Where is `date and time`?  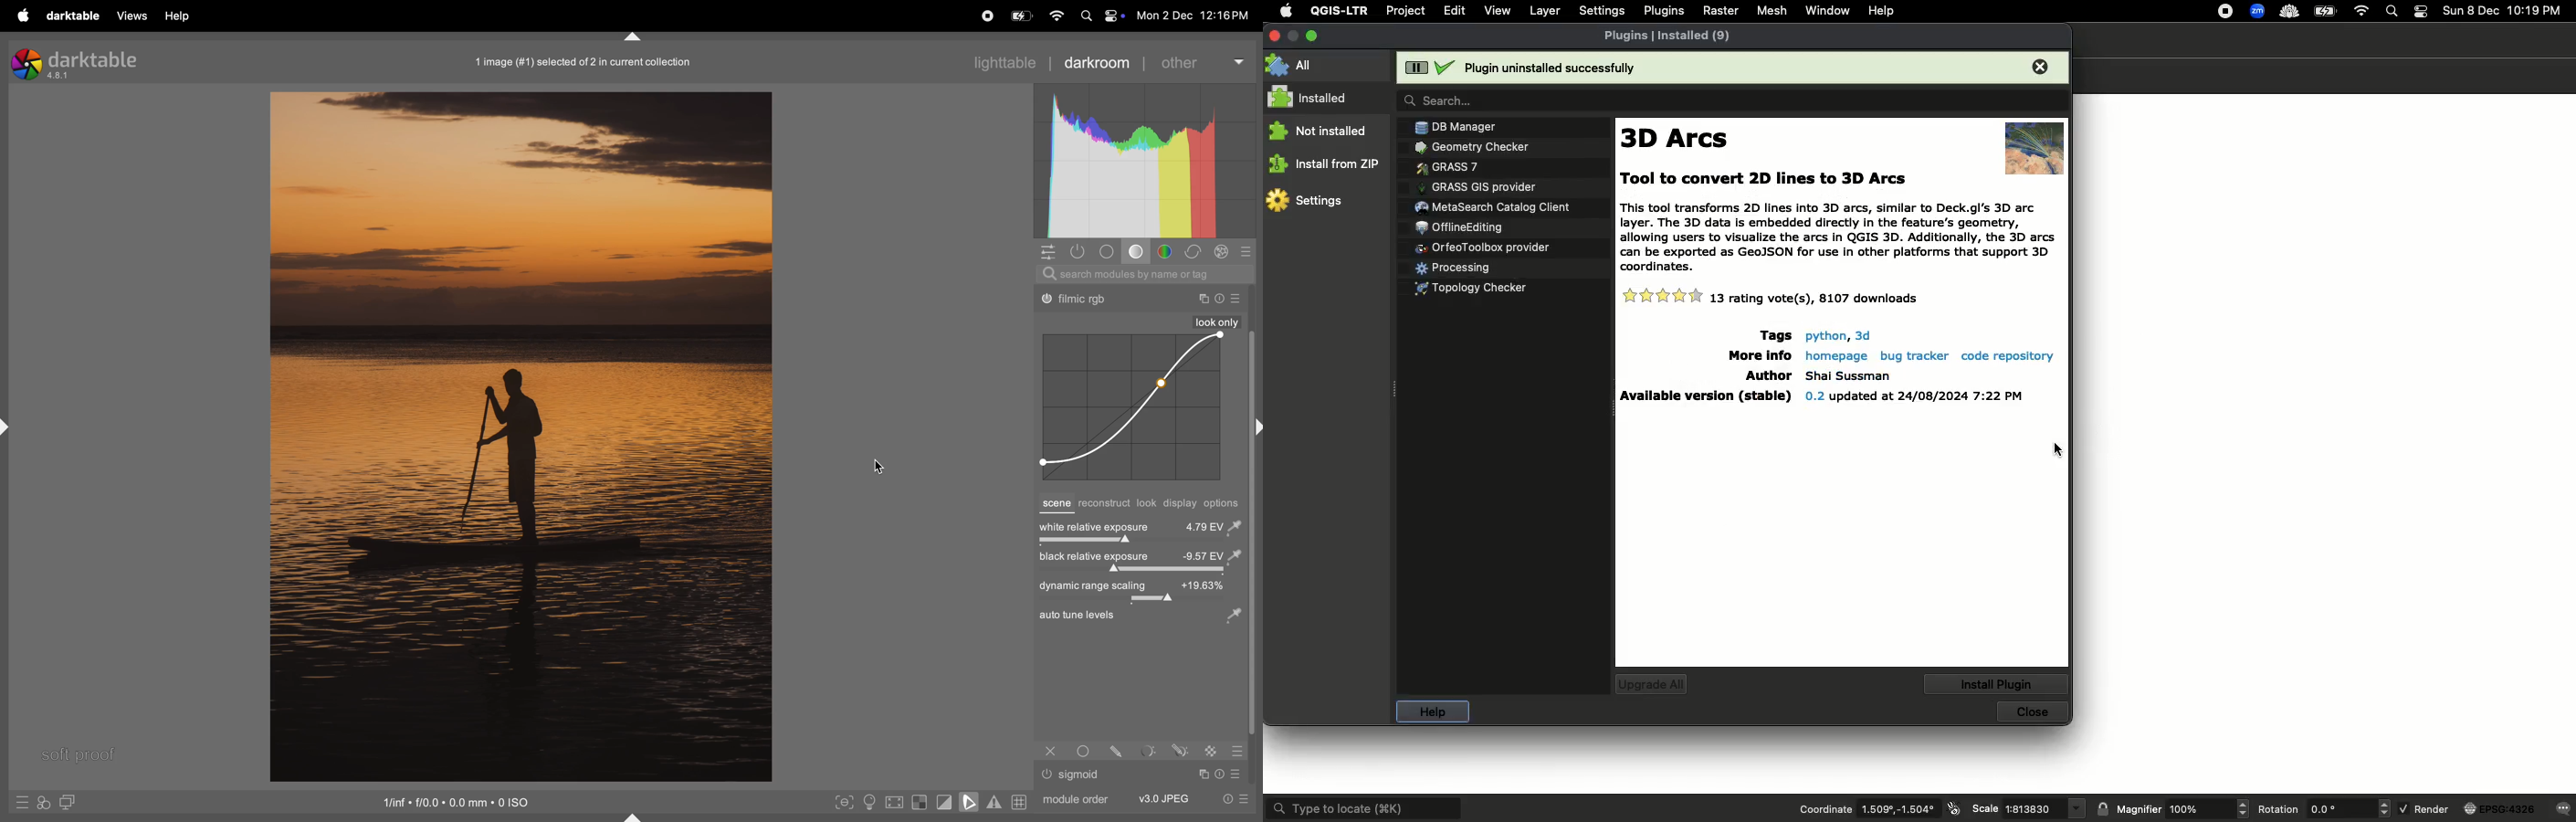 date and time is located at coordinates (1198, 17).